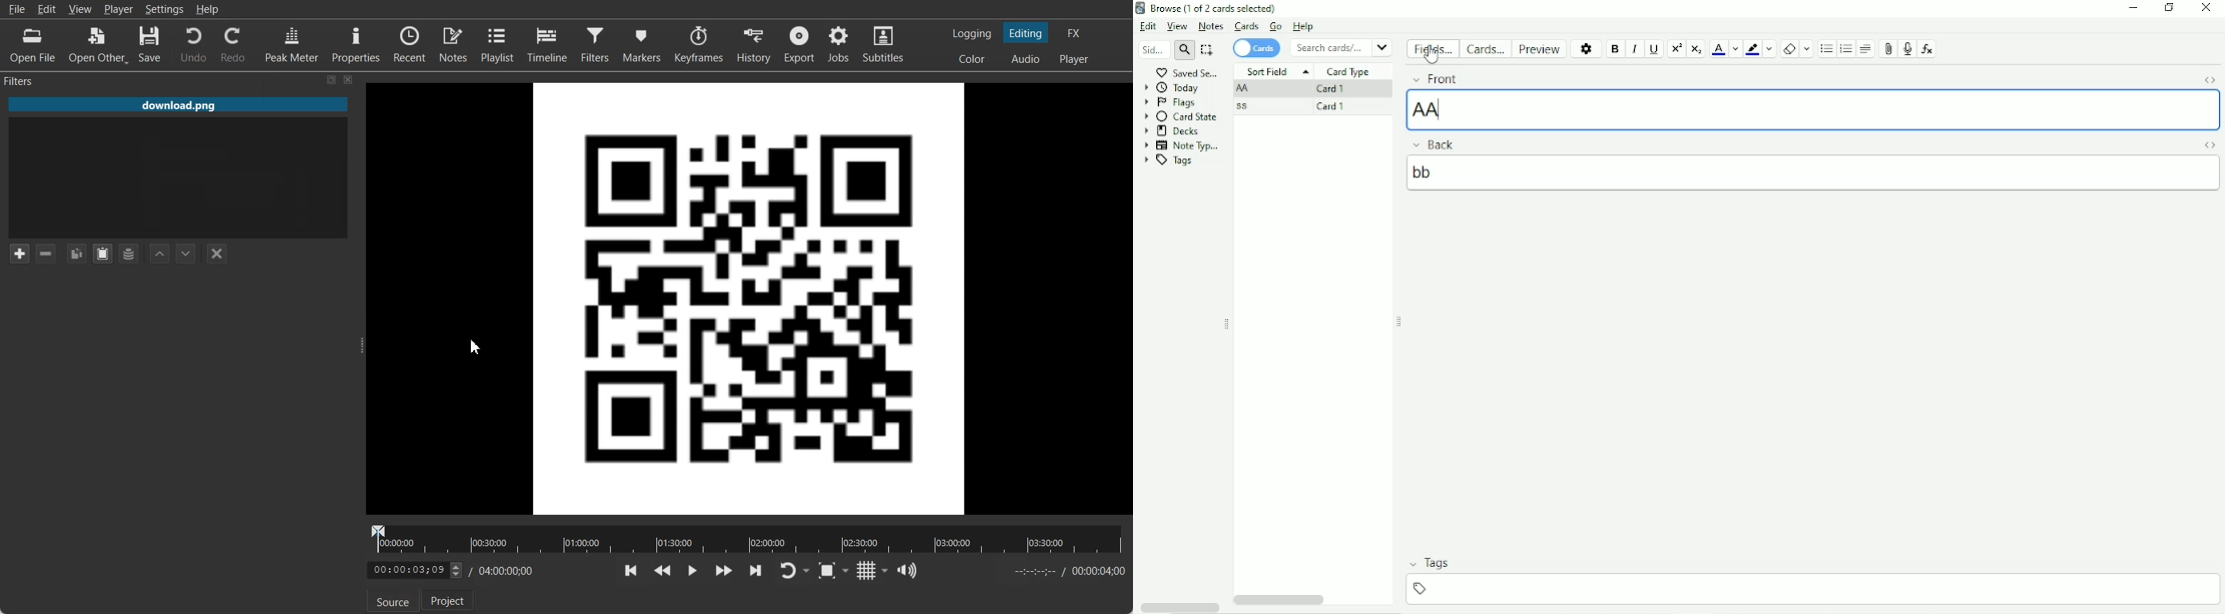  I want to click on Open File, so click(34, 44).